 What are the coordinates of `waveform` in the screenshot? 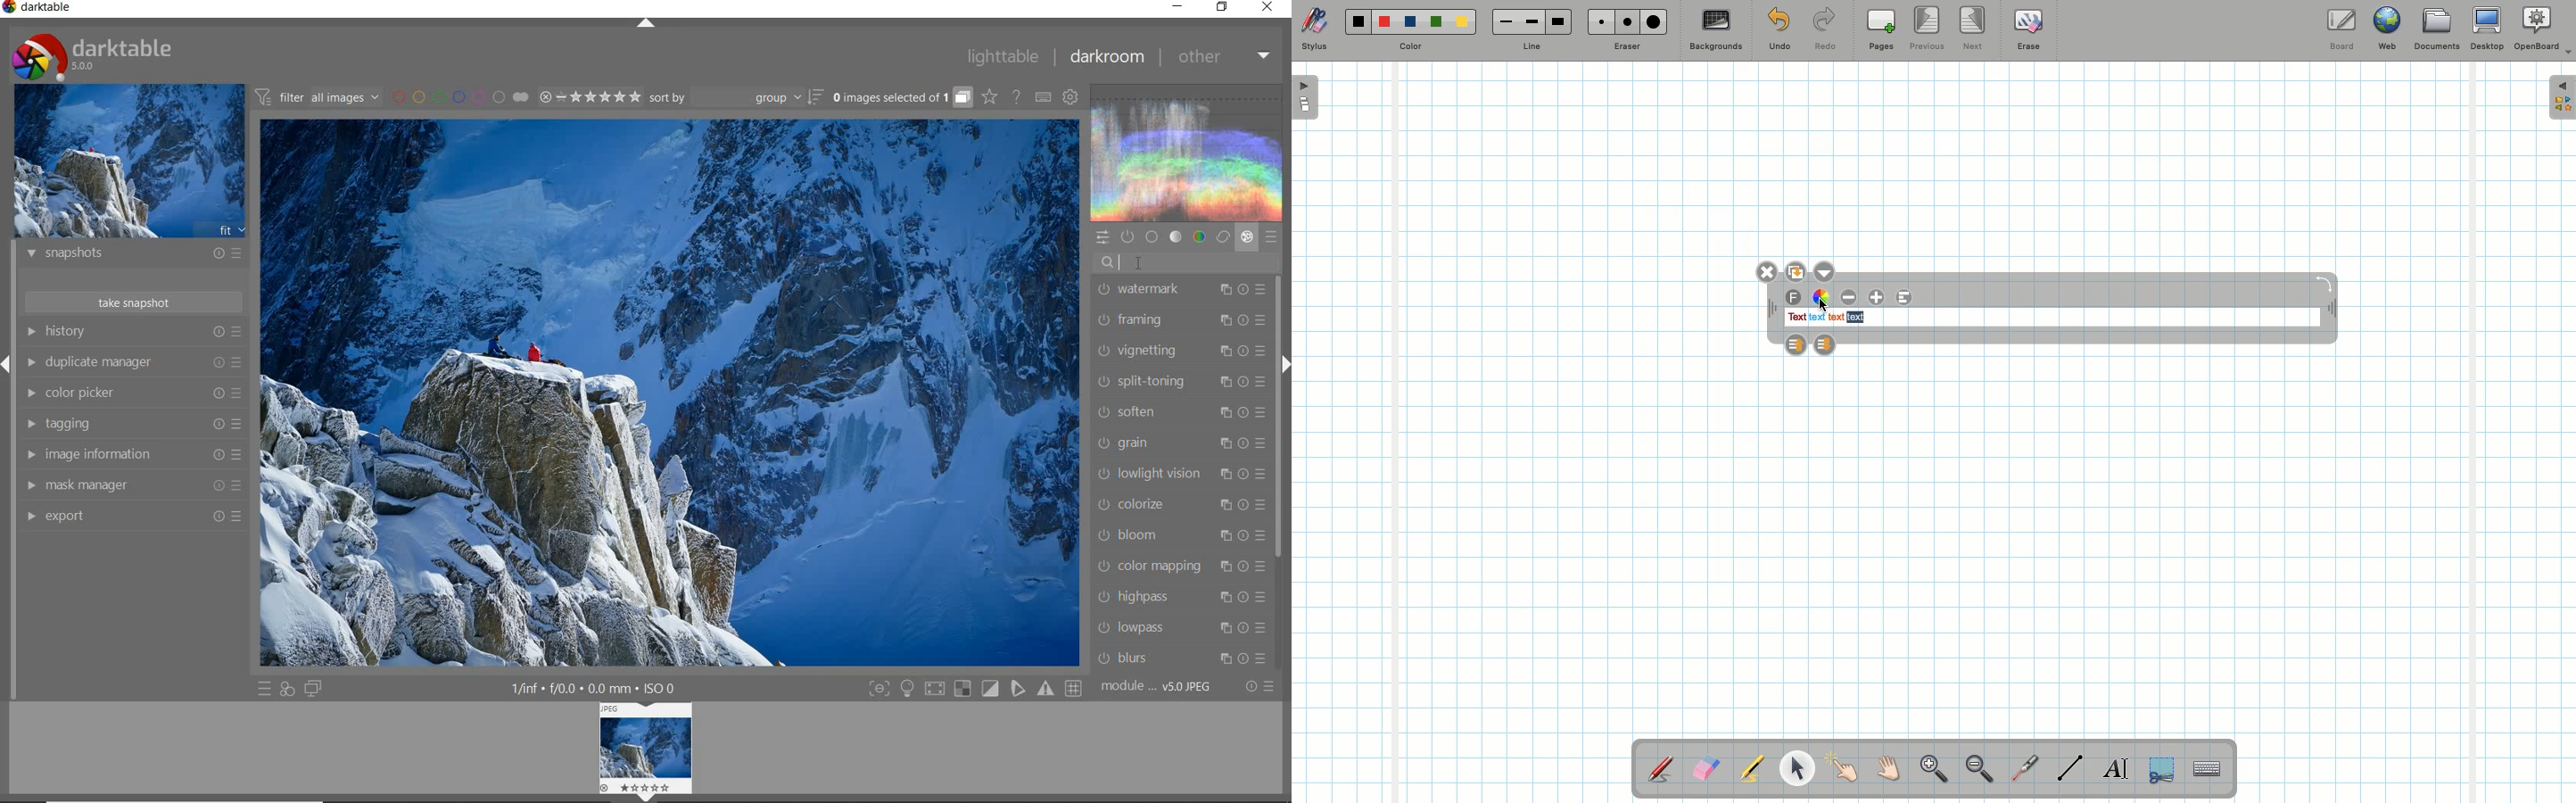 It's located at (1188, 152).